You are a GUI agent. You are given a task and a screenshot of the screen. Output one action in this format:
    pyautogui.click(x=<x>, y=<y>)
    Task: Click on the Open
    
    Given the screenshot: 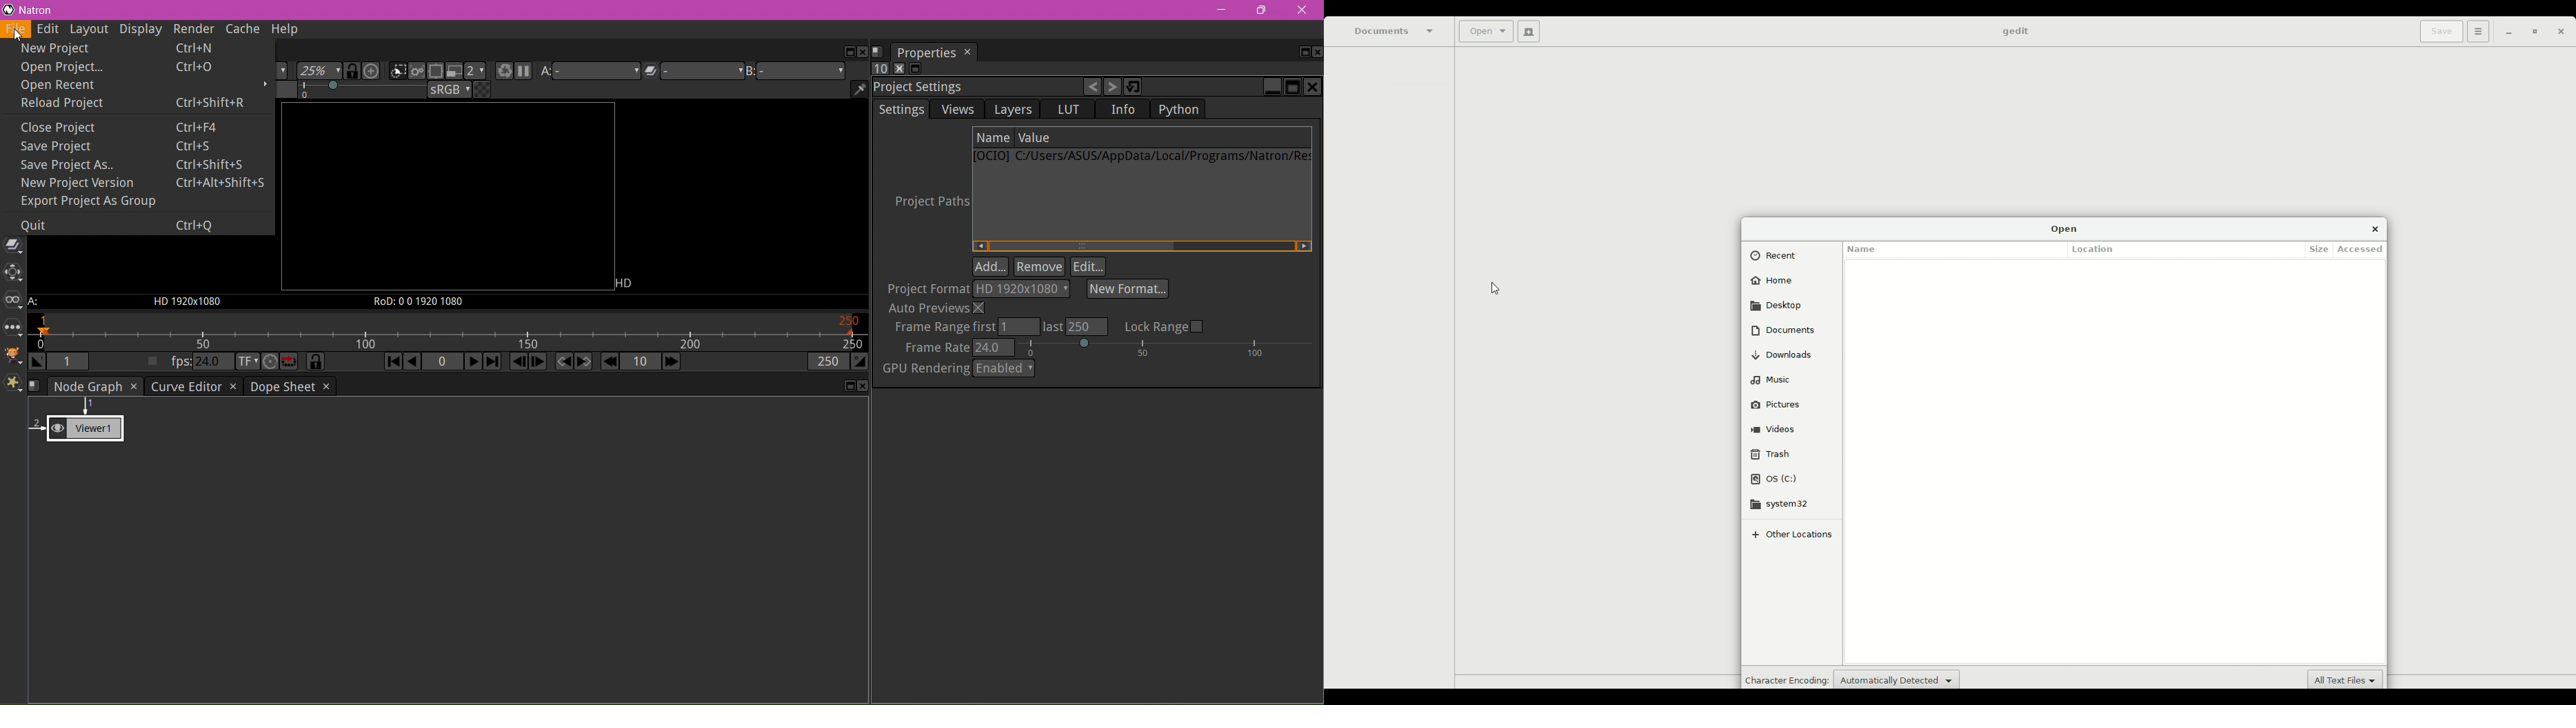 What is the action you would take?
    pyautogui.click(x=1485, y=33)
    